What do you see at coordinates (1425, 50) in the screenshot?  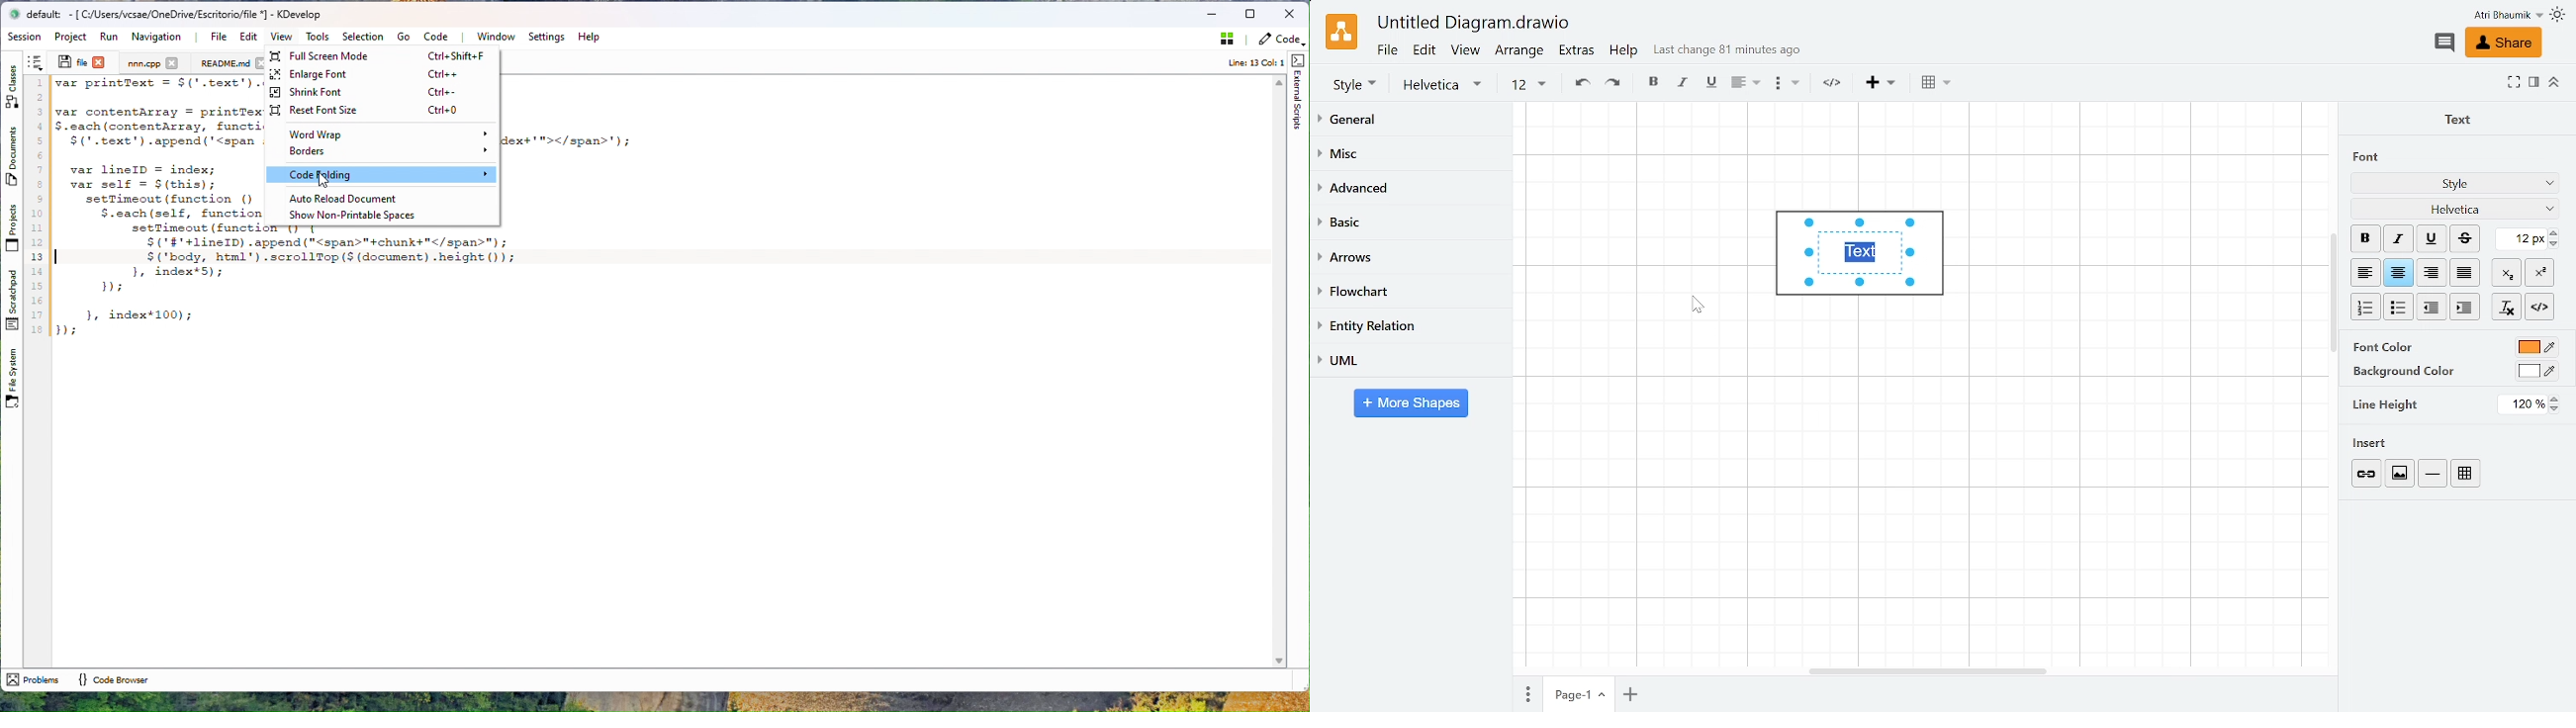 I see `Edit` at bounding box center [1425, 50].